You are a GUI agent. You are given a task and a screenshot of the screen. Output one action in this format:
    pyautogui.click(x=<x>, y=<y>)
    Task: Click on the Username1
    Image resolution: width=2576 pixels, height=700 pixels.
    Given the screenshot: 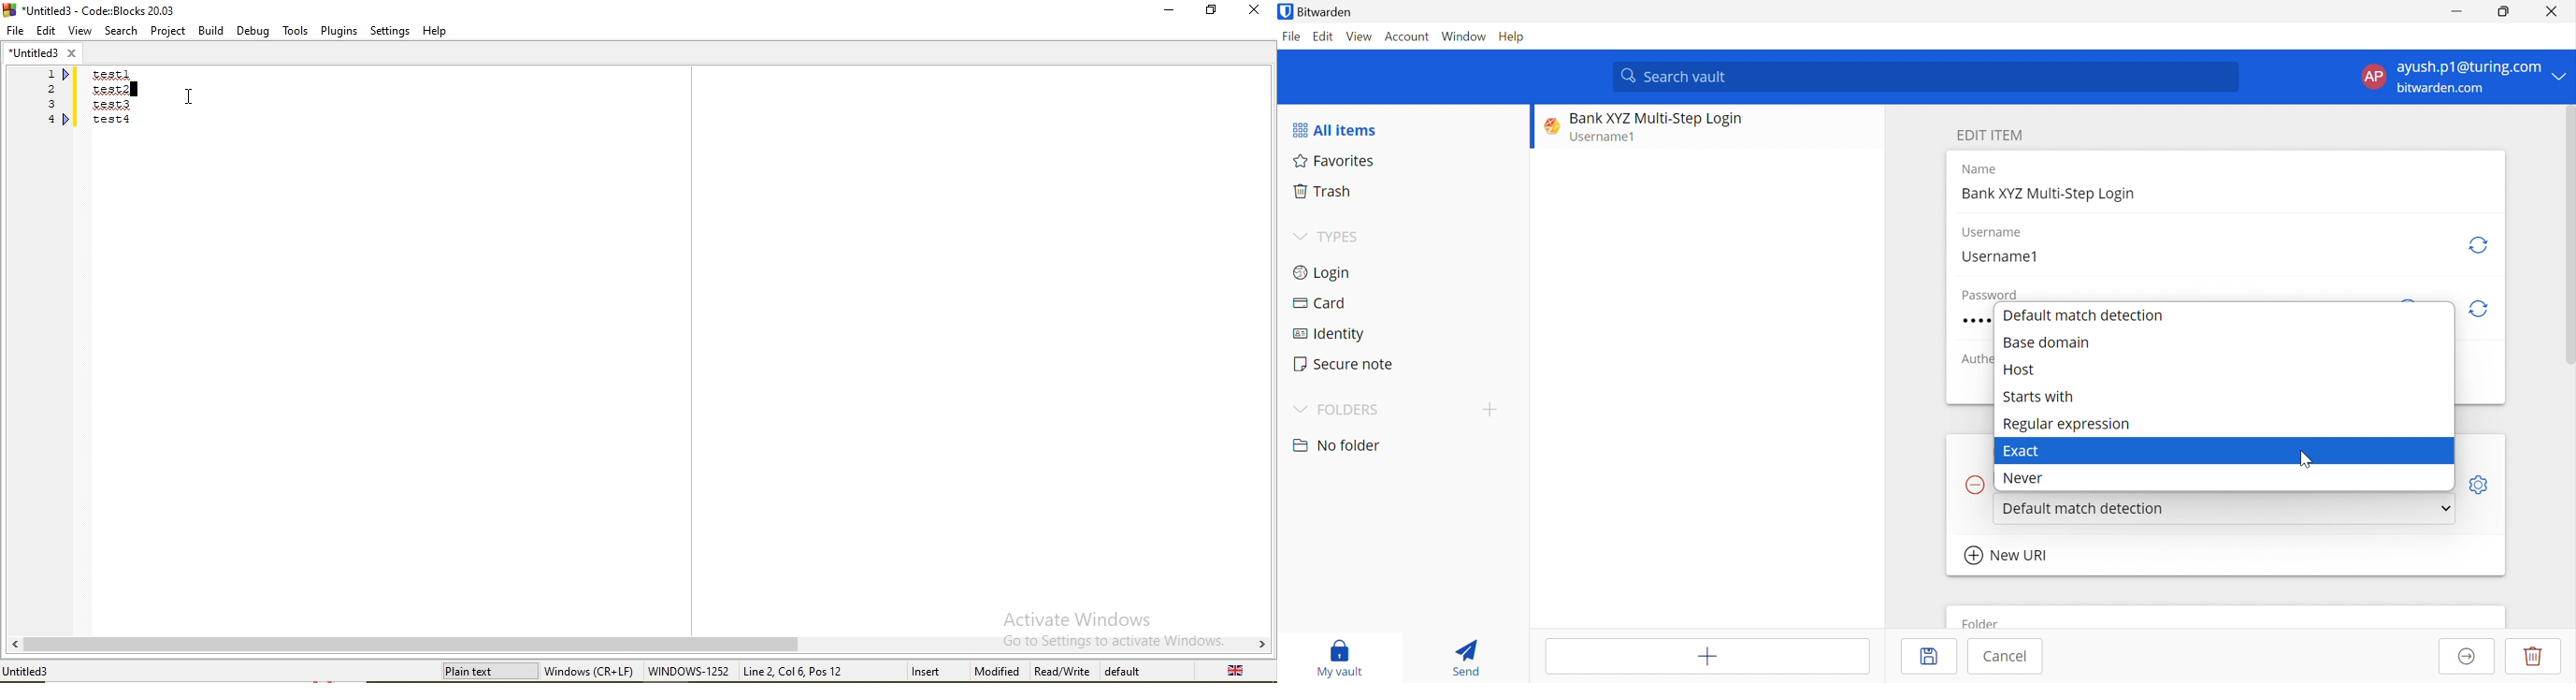 What is the action you would take?
    pyautogui.click(x=1998, y=257)
    